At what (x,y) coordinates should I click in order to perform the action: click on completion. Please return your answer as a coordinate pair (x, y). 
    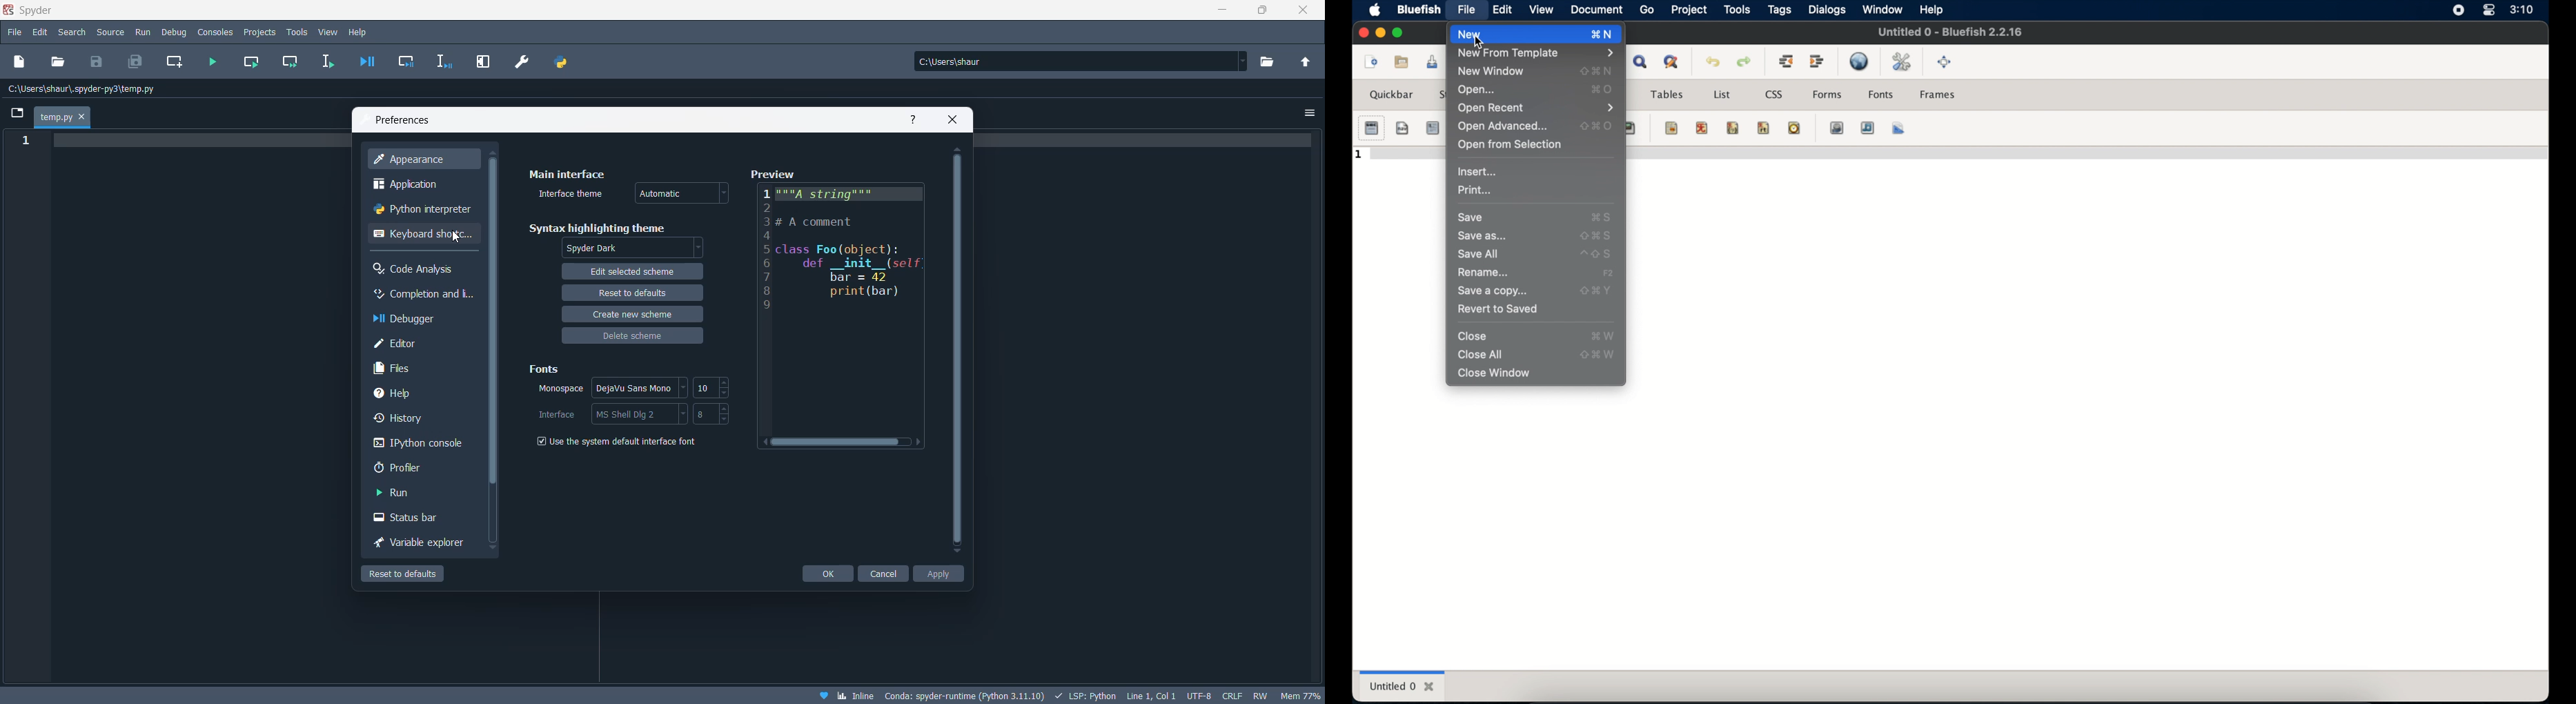
    Looking at the image, I should click on (422, 295).